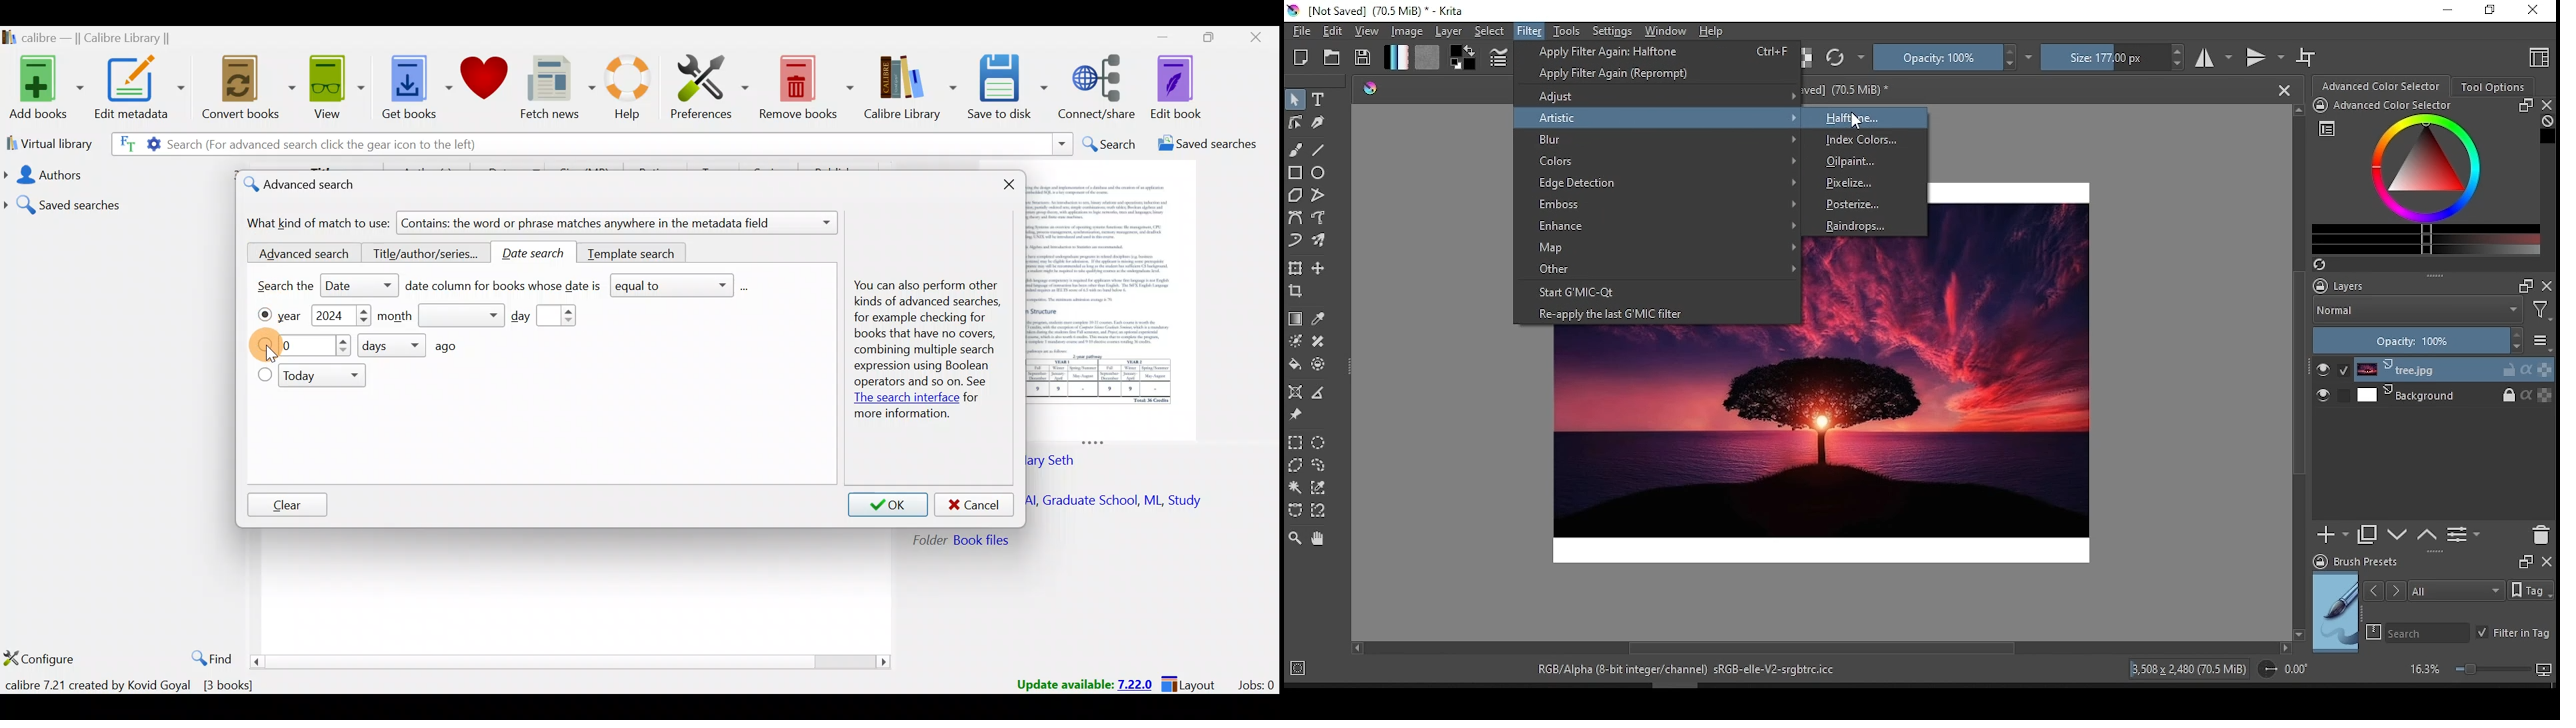  What do you see at coordinates (331, 317) in the screenshot?
I see `2024` at bounding box center [331, 317].